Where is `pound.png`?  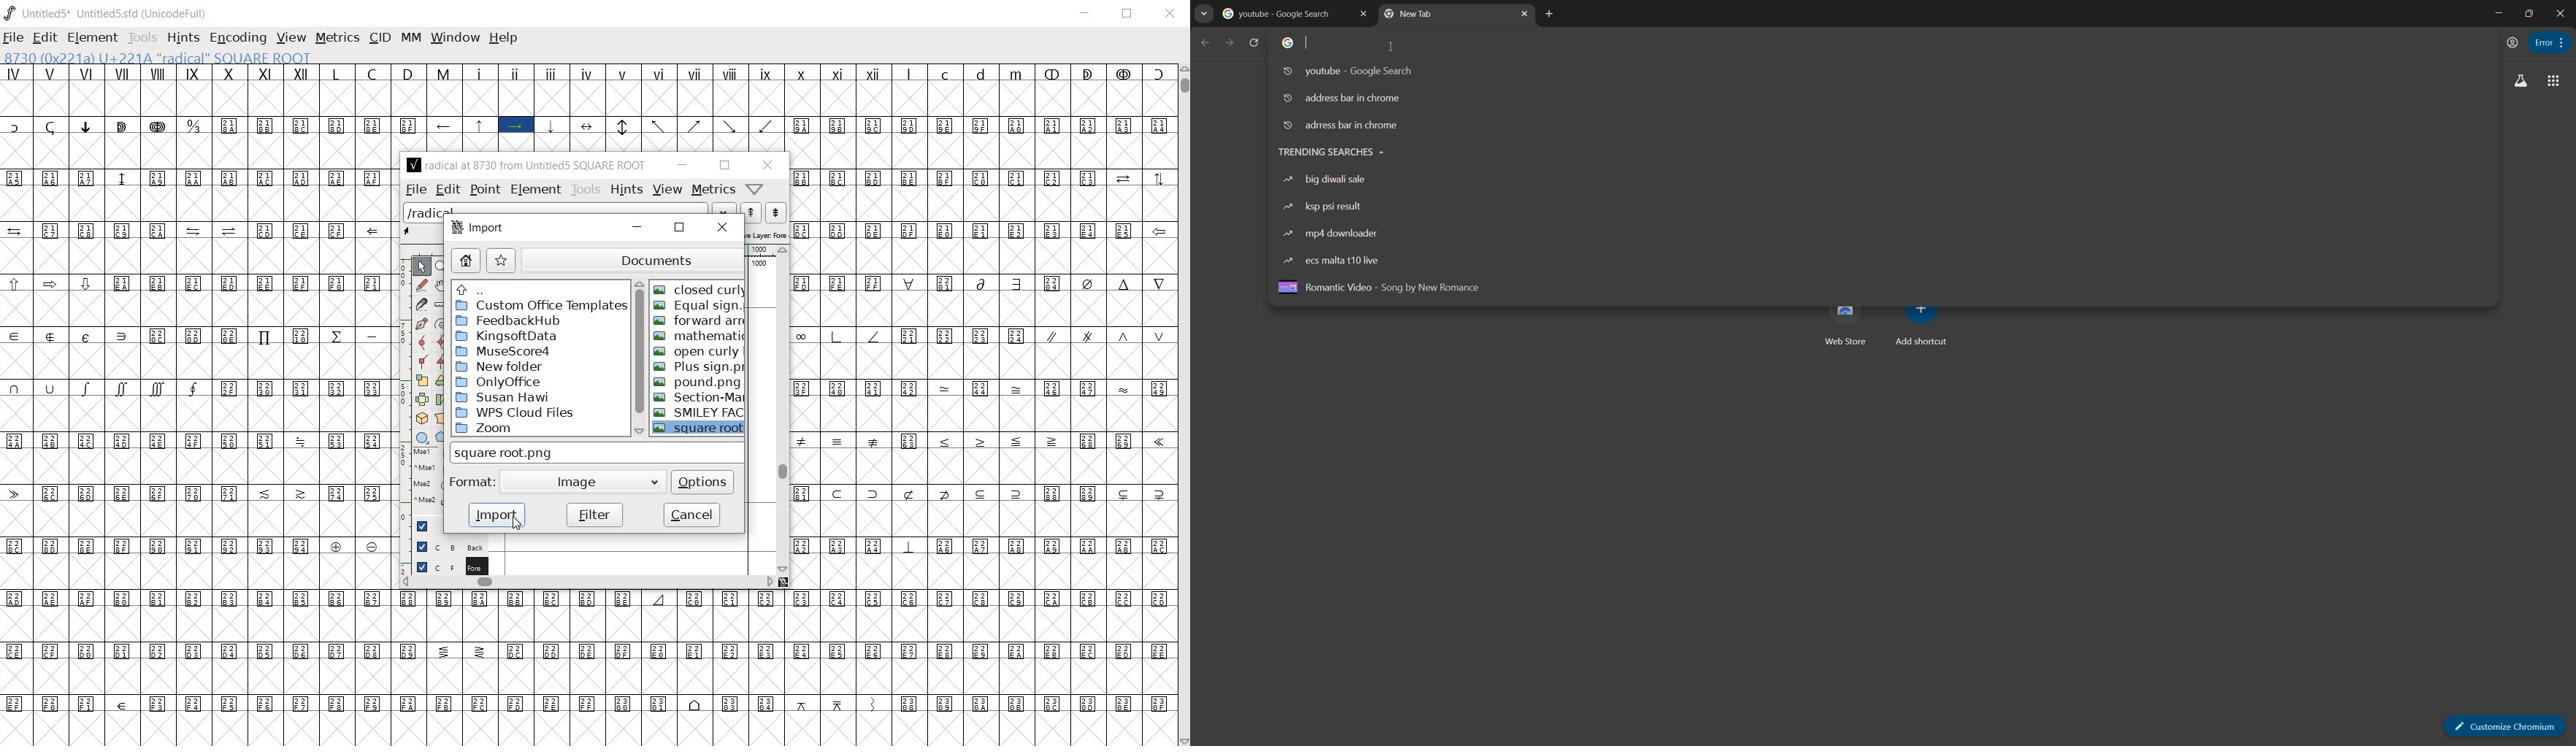
pound.png is located at coordinates (699, 382).